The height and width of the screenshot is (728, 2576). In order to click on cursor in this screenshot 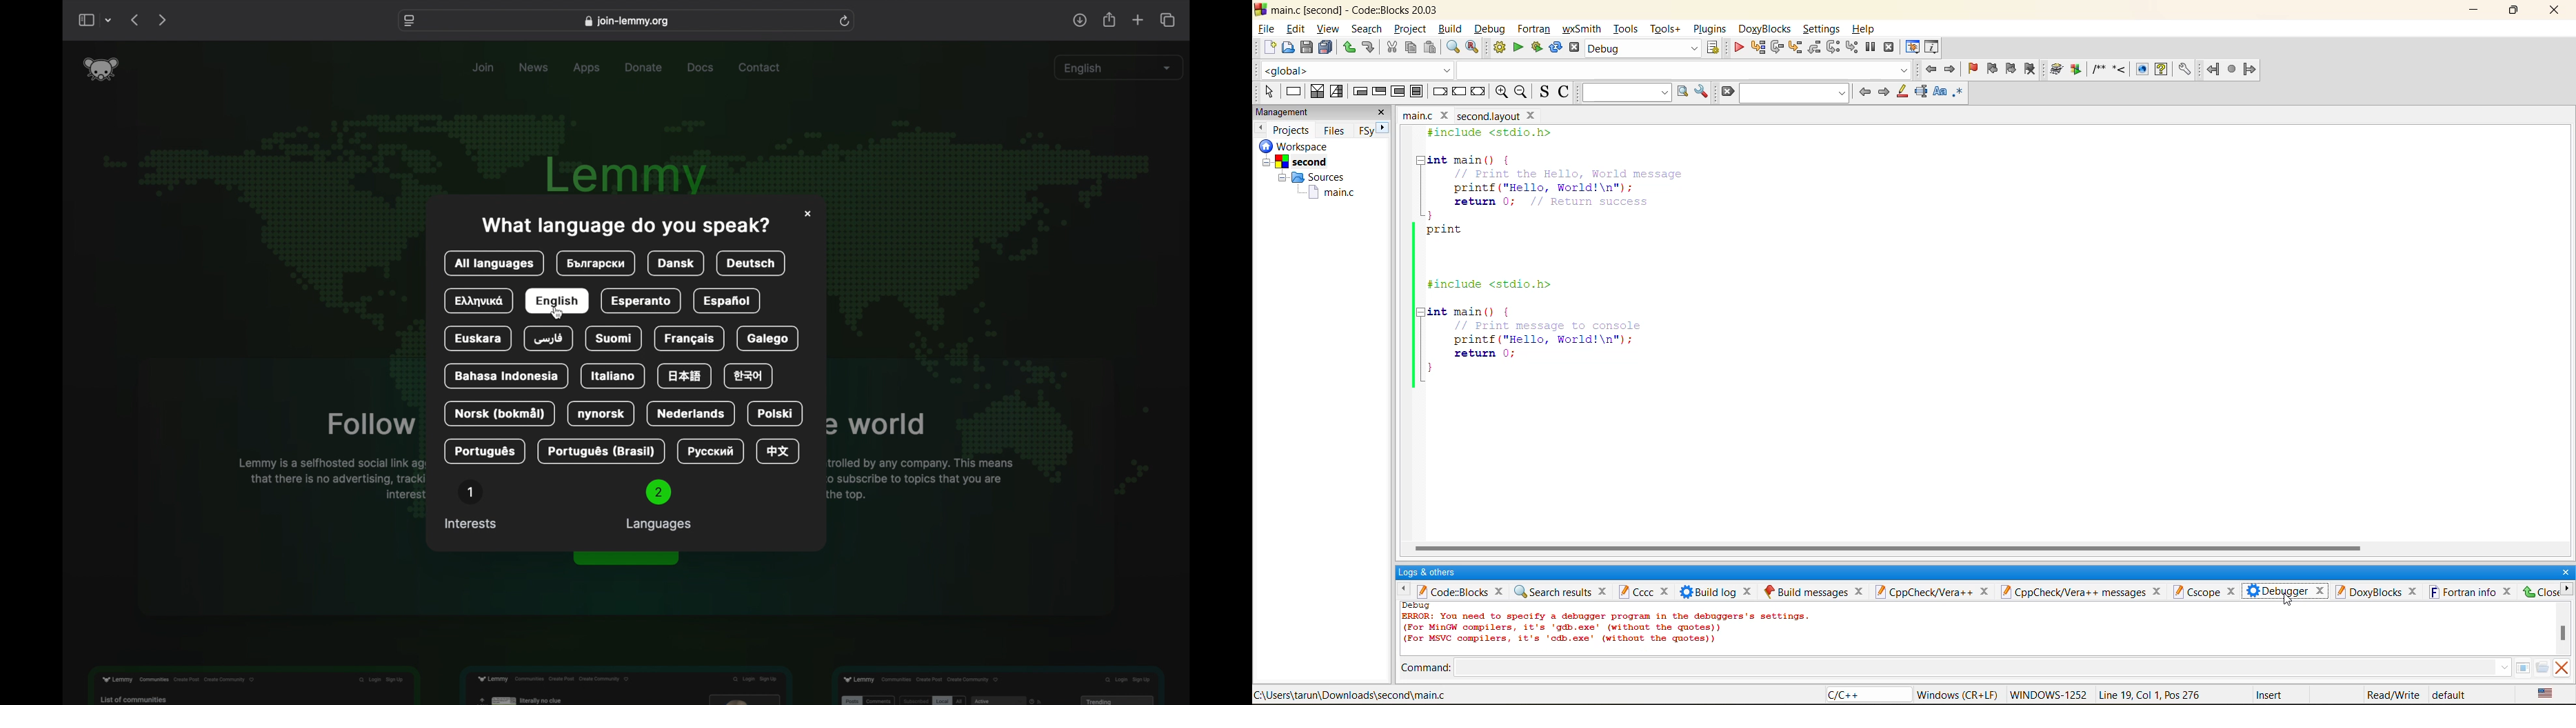, I will do `click(556, 313)`.